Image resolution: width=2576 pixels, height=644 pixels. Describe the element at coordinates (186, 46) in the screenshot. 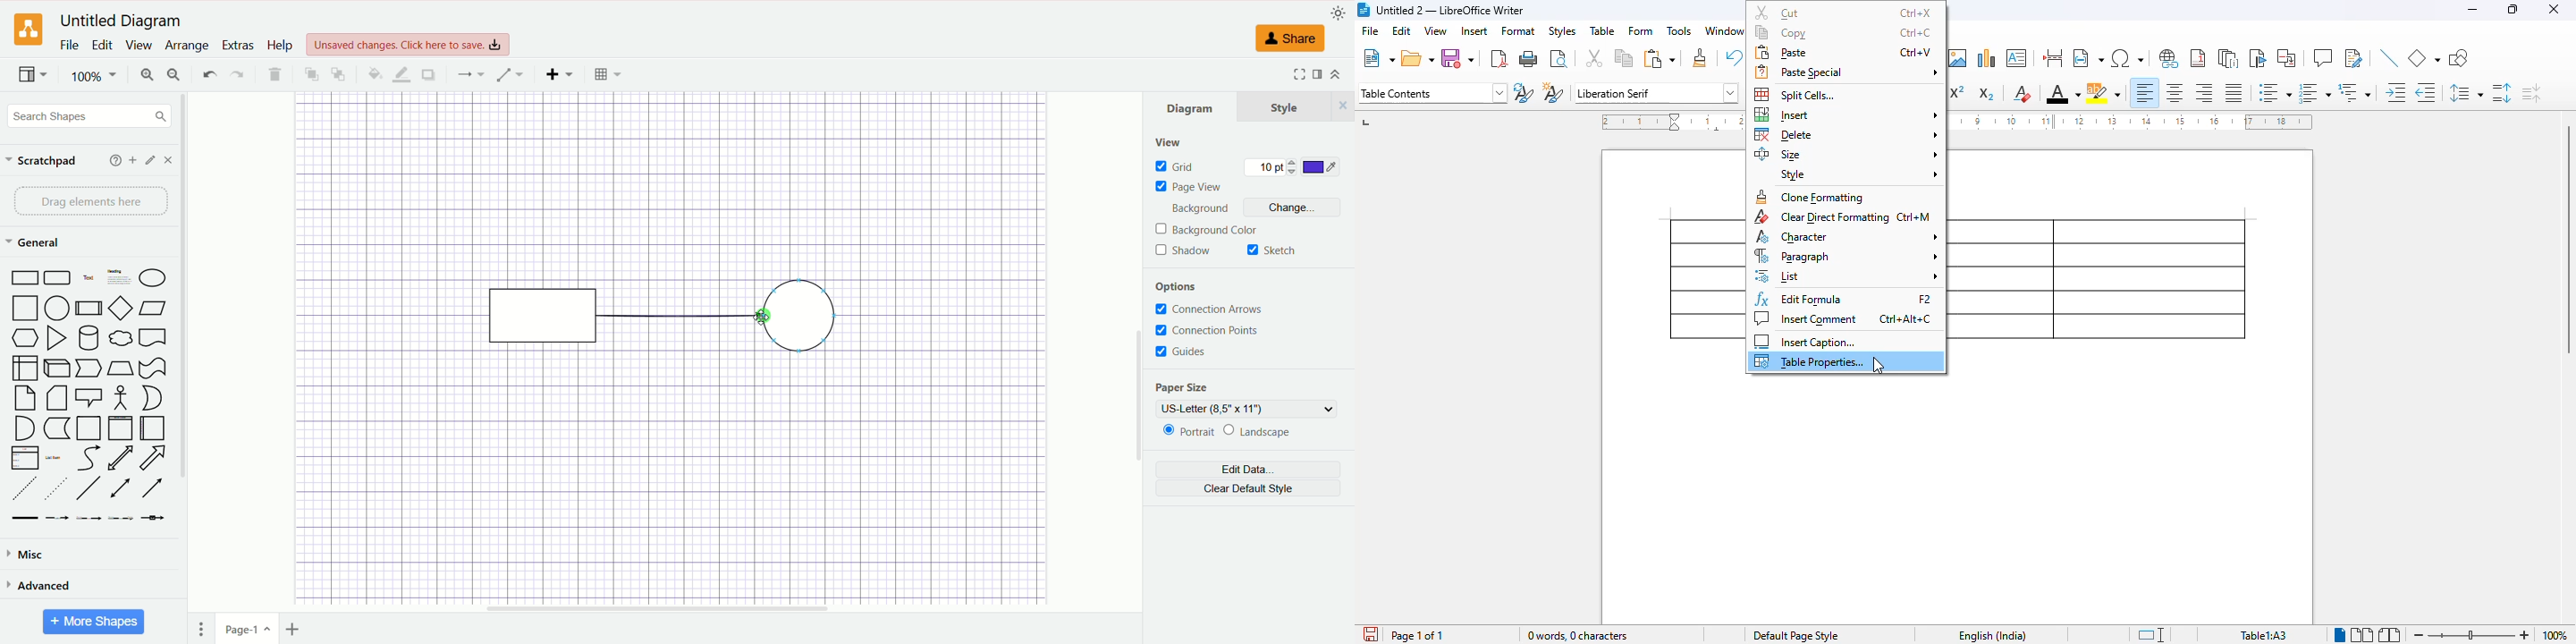

I see `arrange` at that location.